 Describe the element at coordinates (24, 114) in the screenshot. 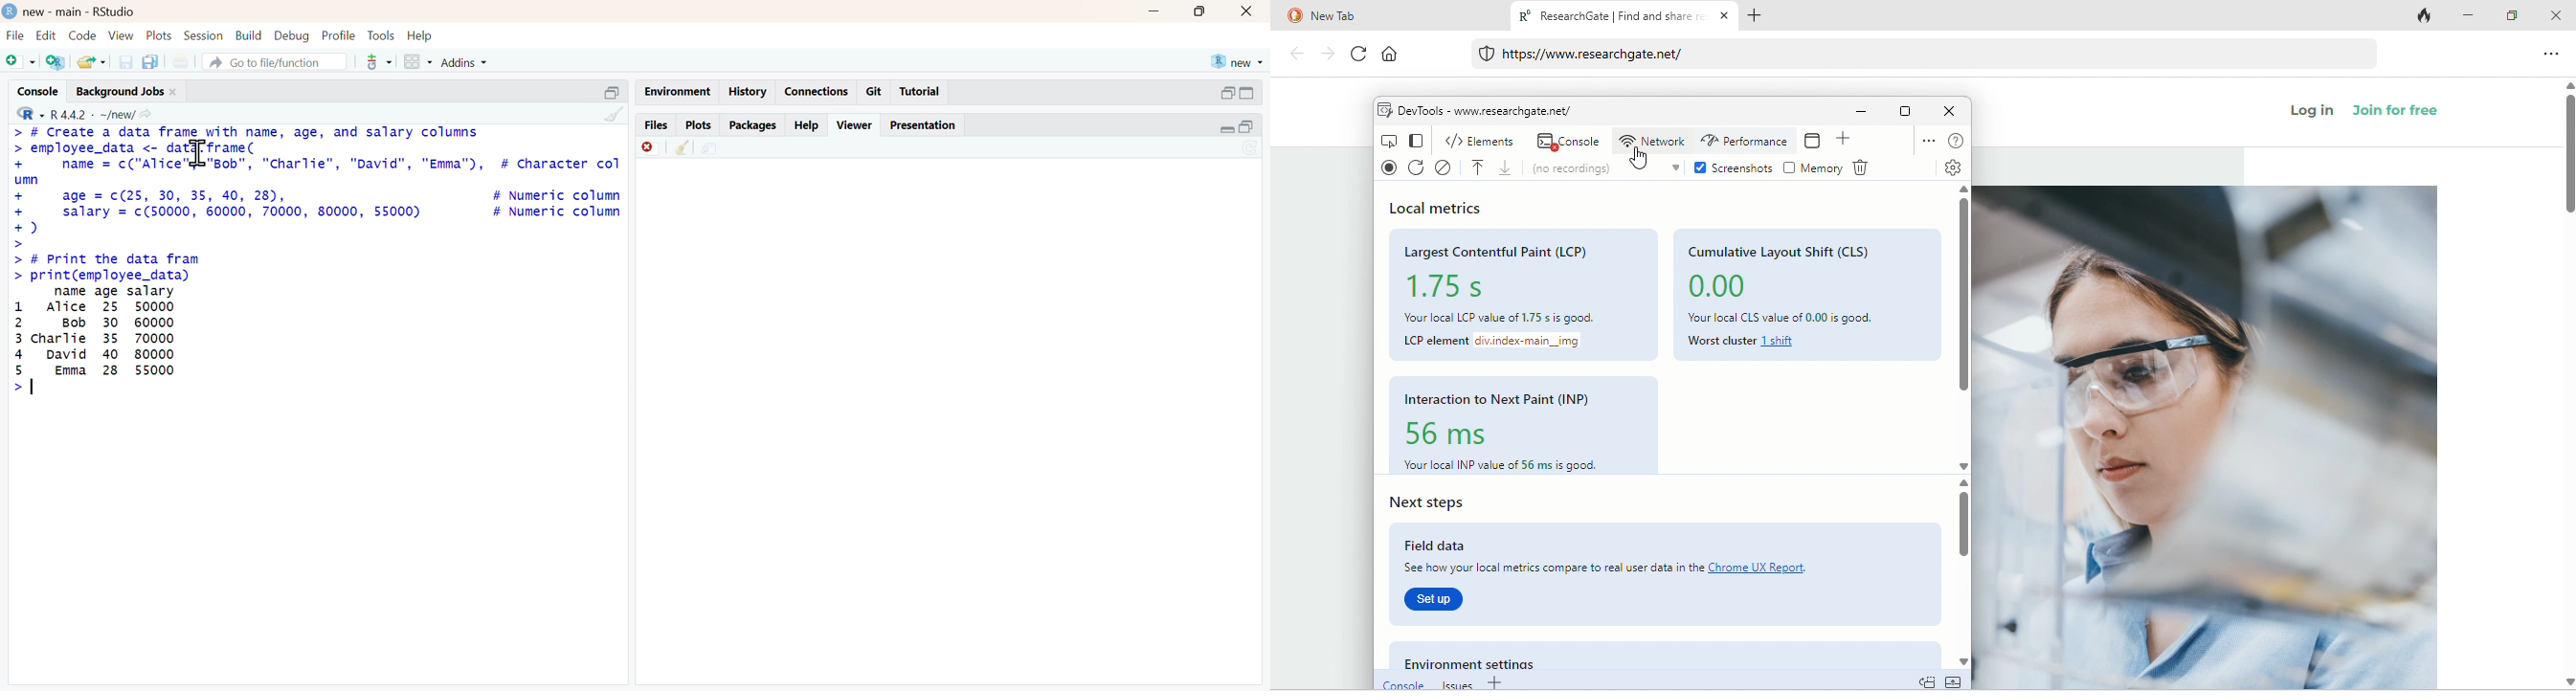

I see `R` at that location.